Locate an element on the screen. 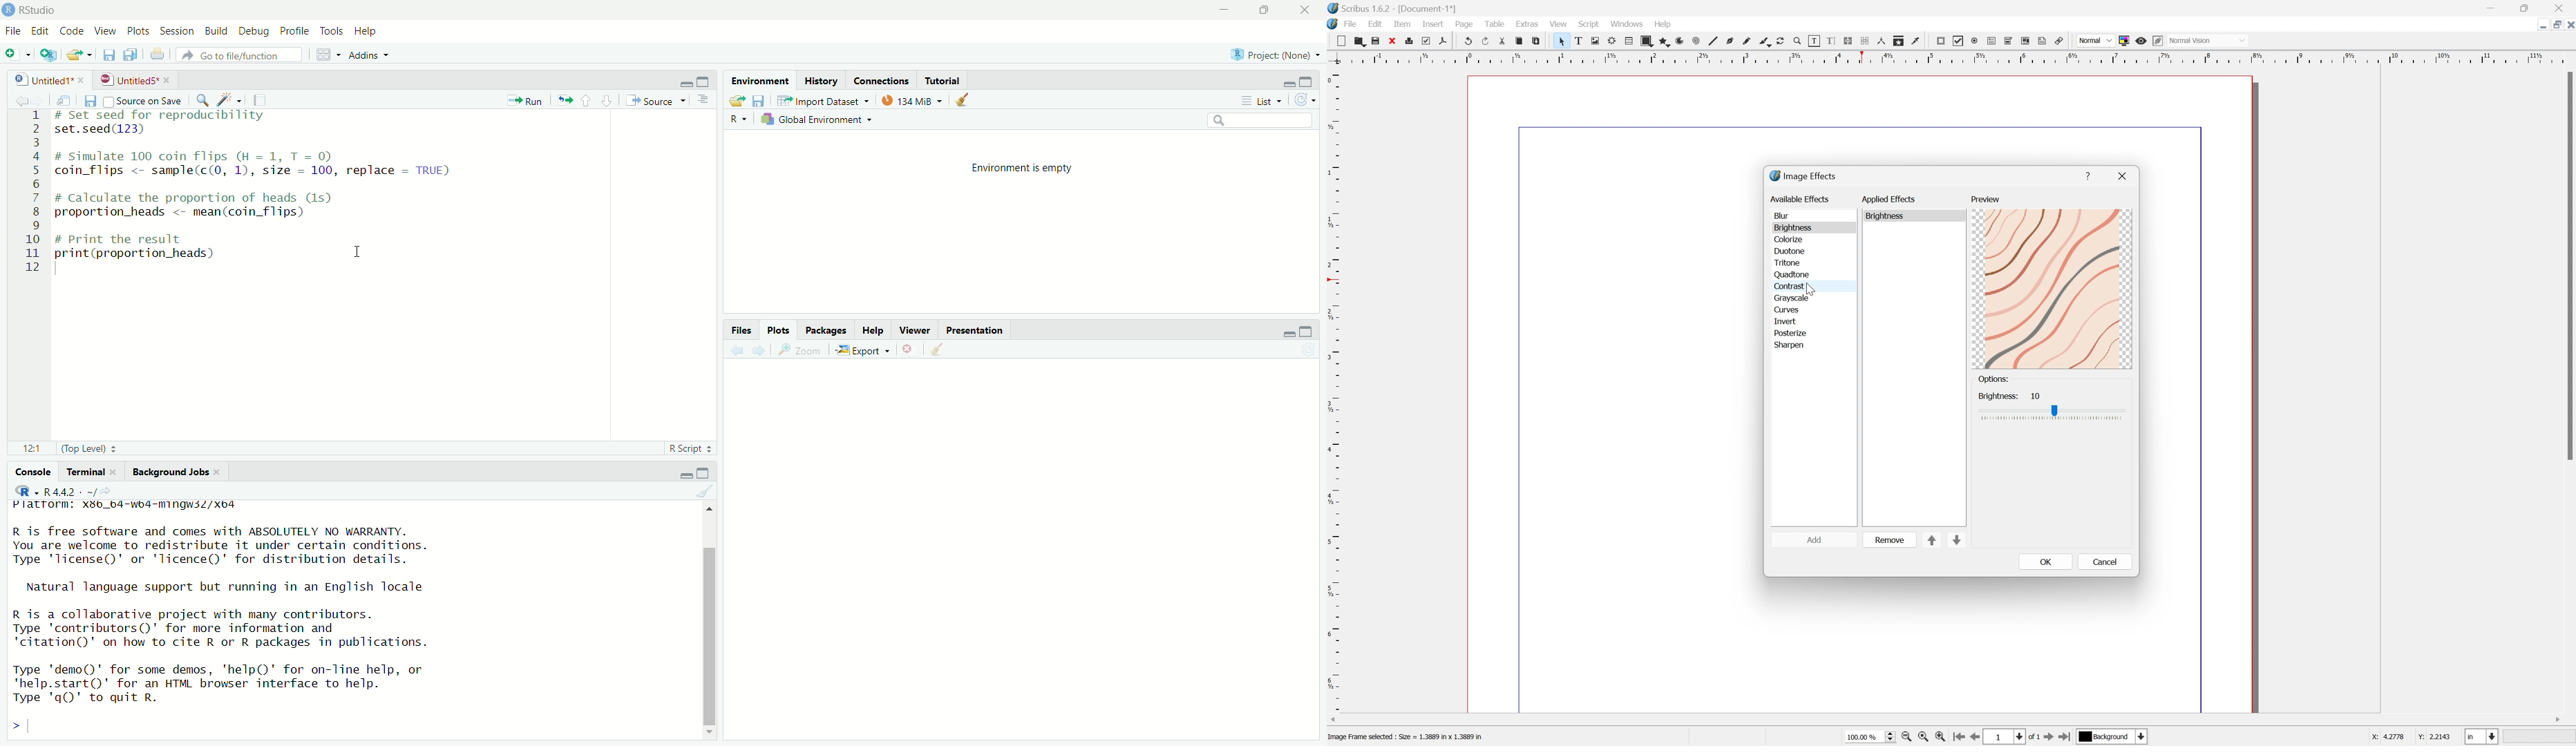 The width and height of the screenshot is (2576, 756). Environment is located at coordinates (761, 81).